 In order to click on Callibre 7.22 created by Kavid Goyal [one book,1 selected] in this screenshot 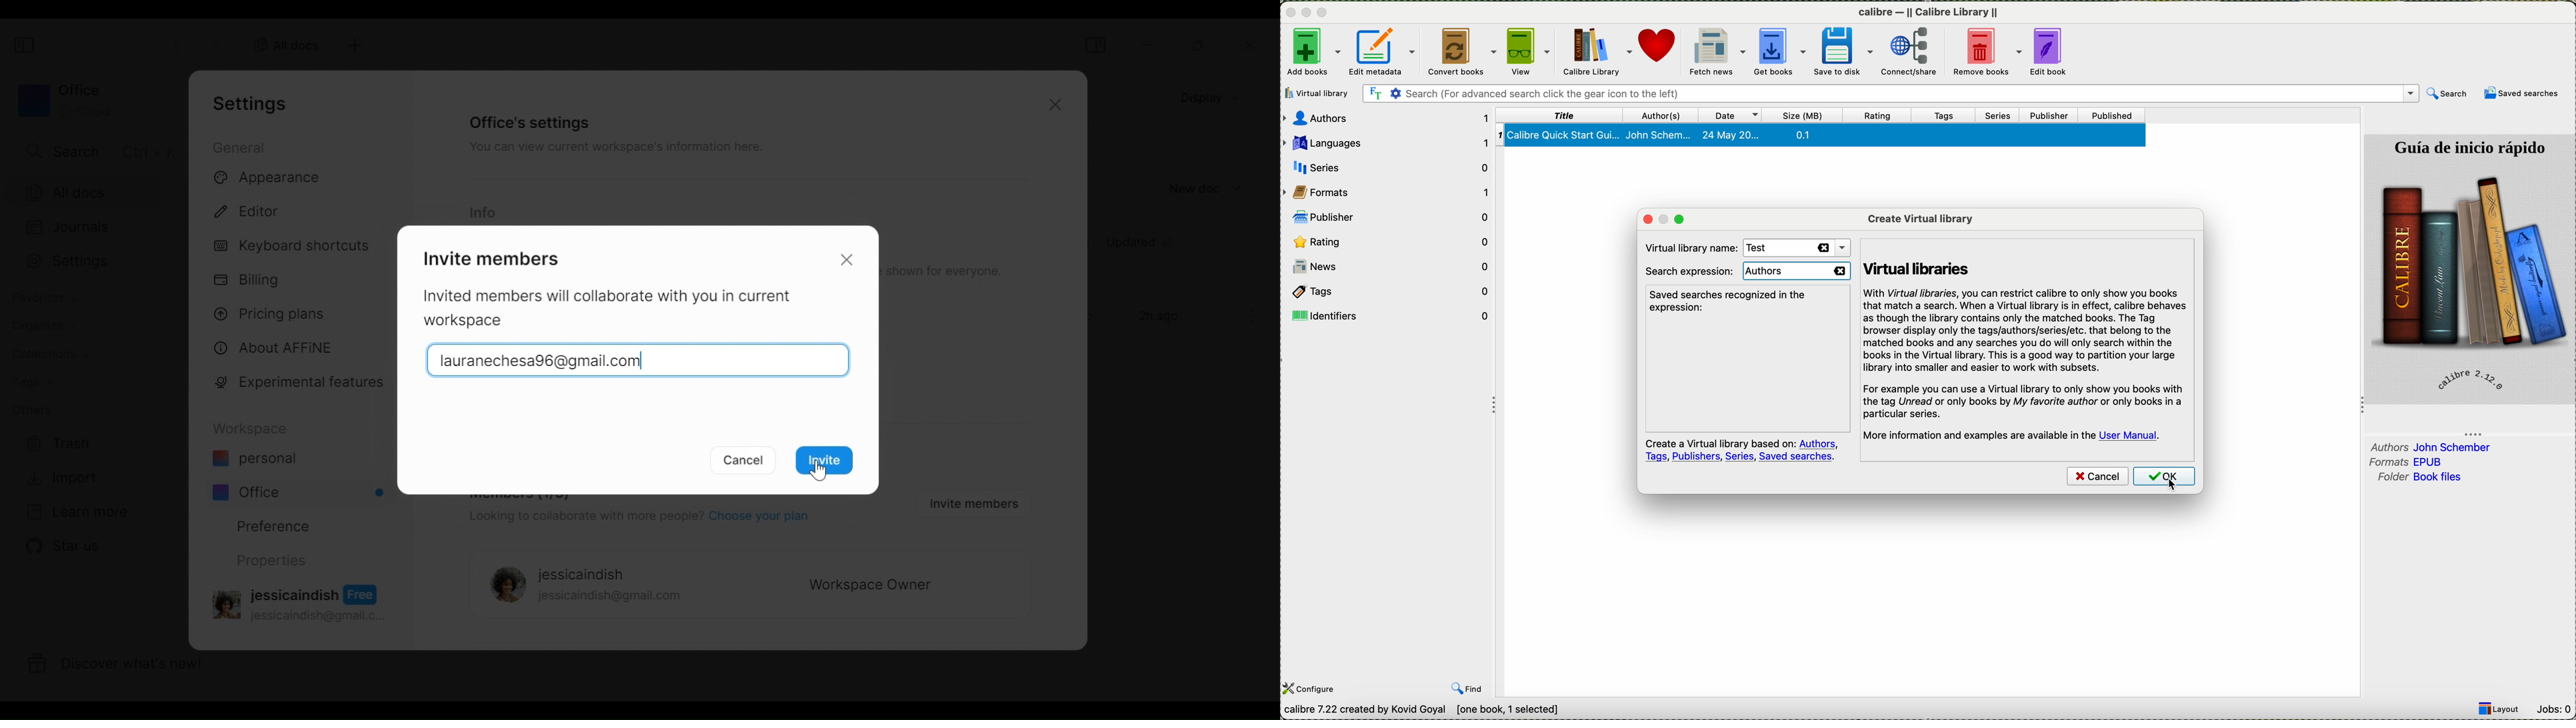, I will do `click(1422, 710)`.